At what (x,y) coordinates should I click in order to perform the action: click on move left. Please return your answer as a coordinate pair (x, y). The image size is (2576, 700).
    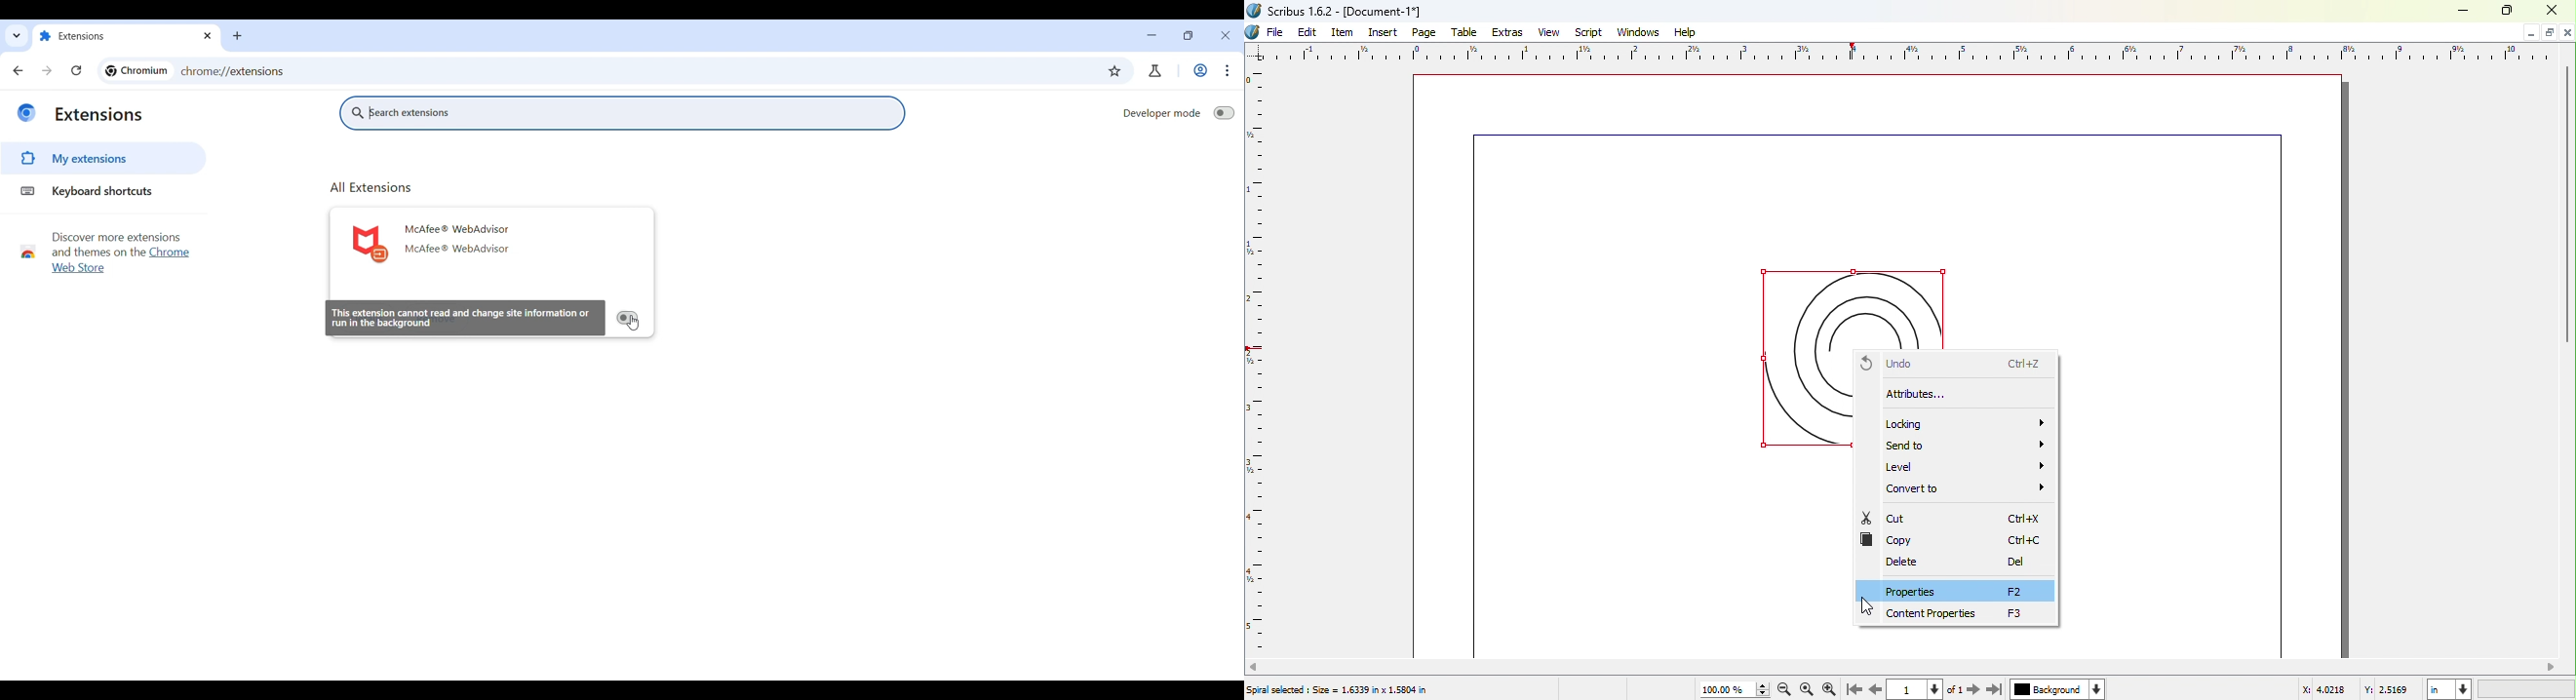
    Looking at the image, I should click on (1254, 667).